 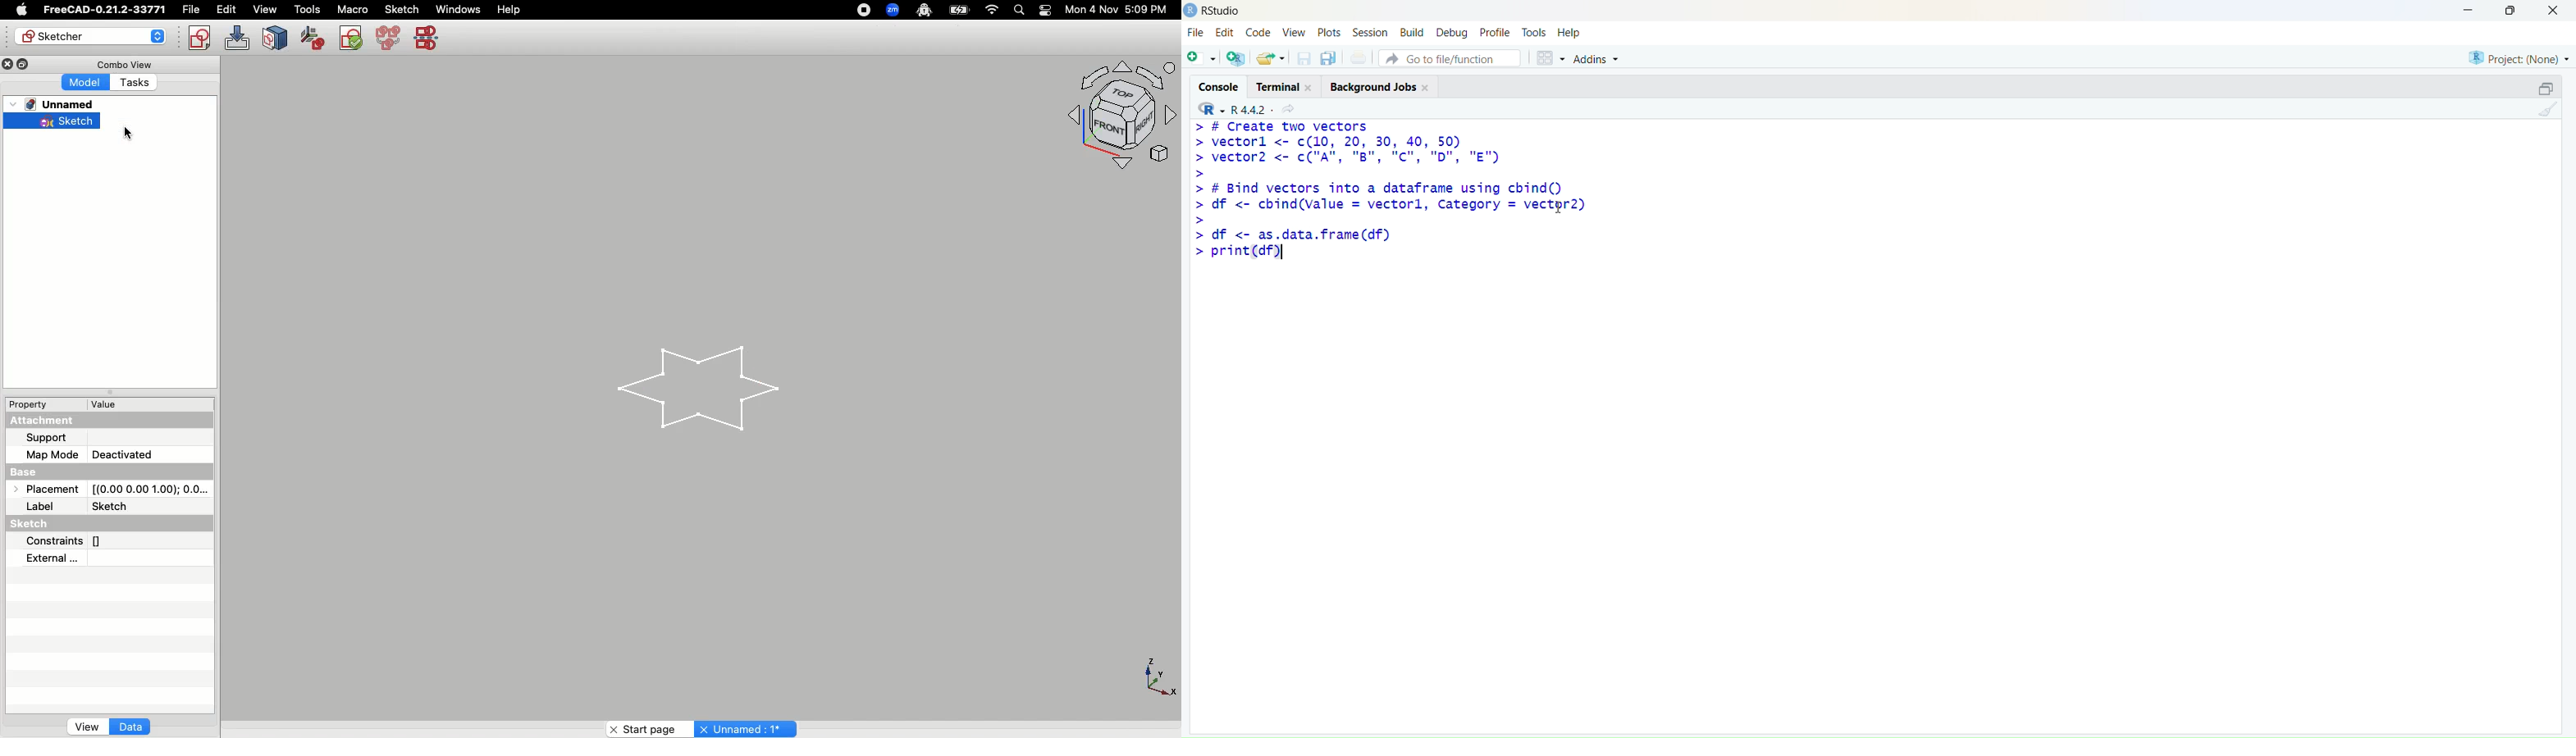 I want to click on Help, so click(x=1570, y=33).